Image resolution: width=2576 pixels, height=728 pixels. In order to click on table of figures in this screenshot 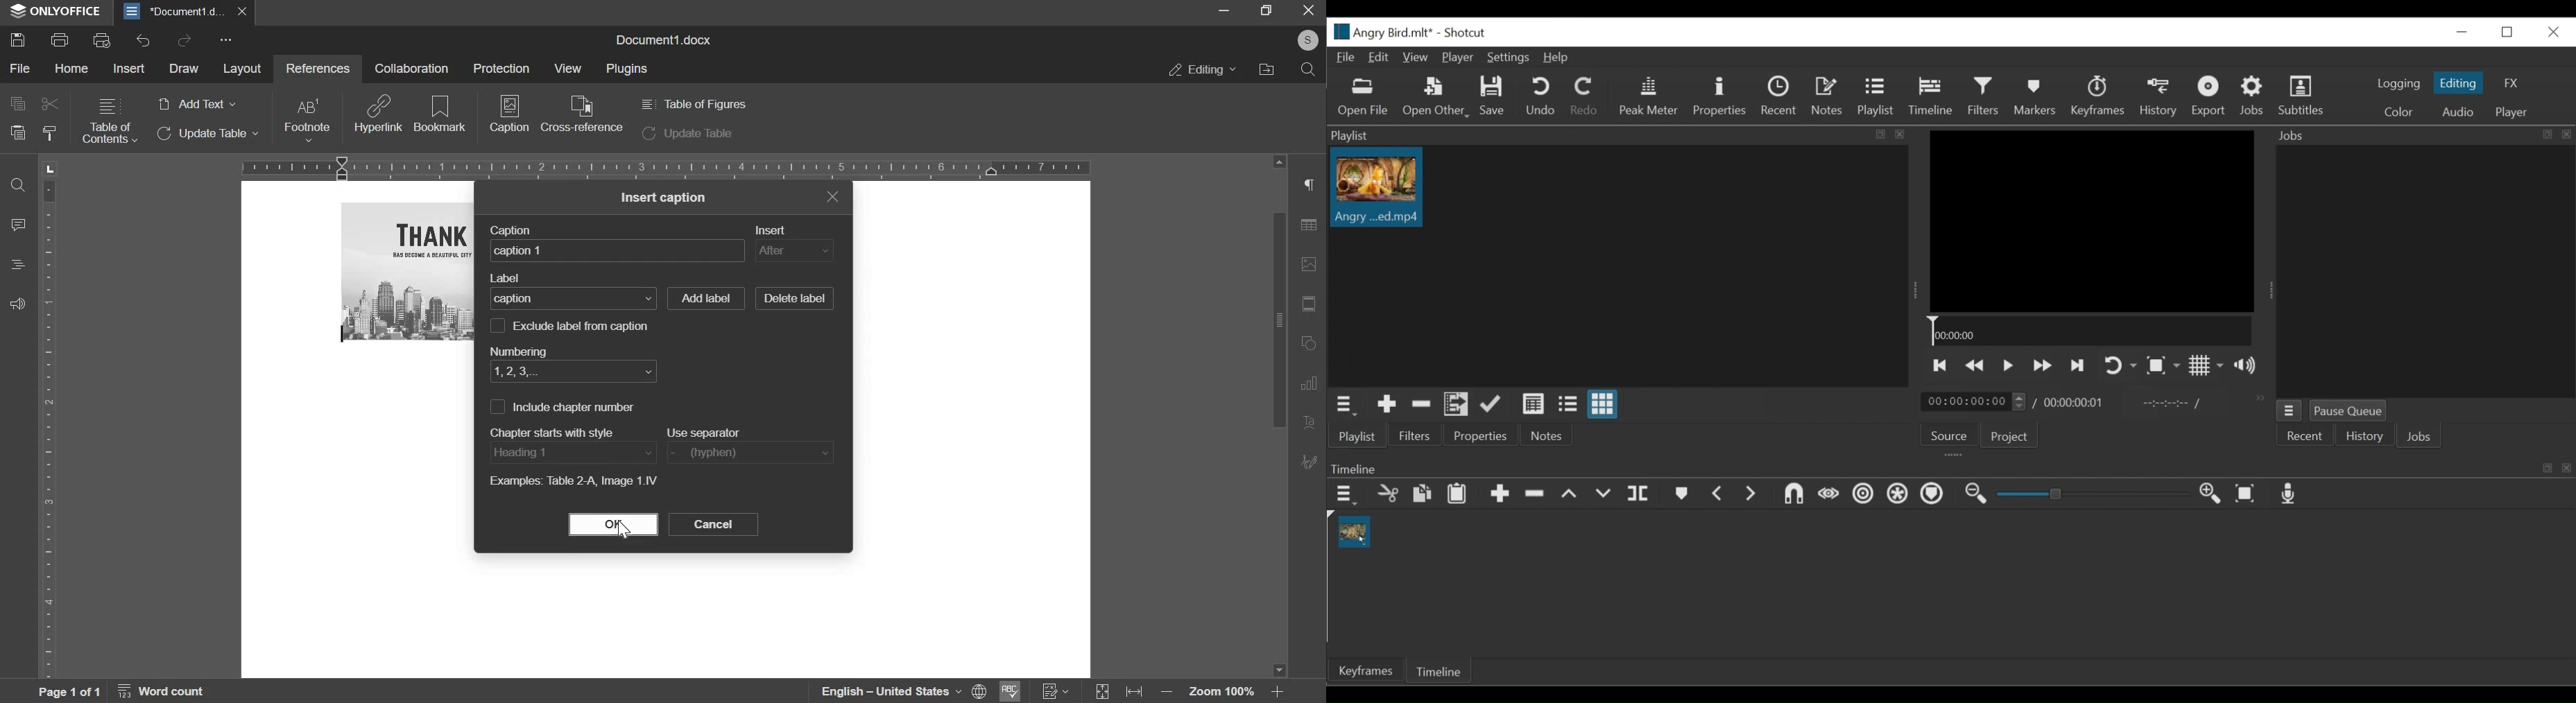, I will do `click(692, 104)`.